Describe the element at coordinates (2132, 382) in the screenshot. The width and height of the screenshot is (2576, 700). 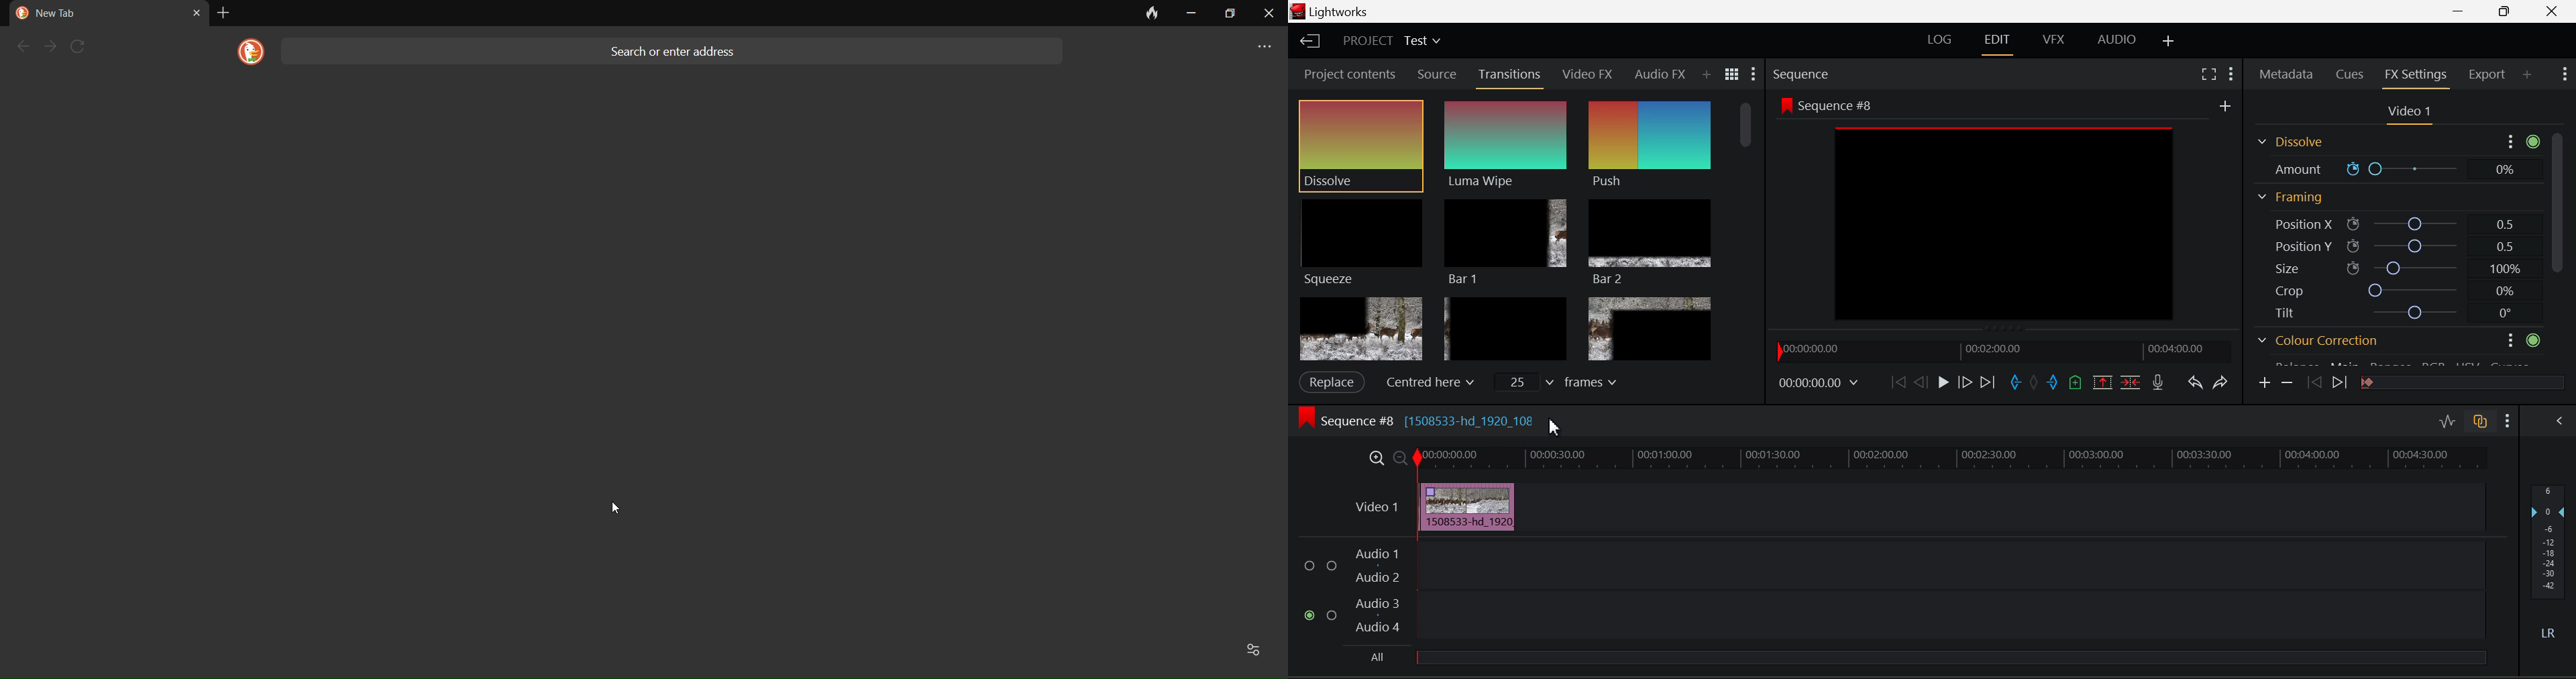
I see `Delete/Cut` at that location.